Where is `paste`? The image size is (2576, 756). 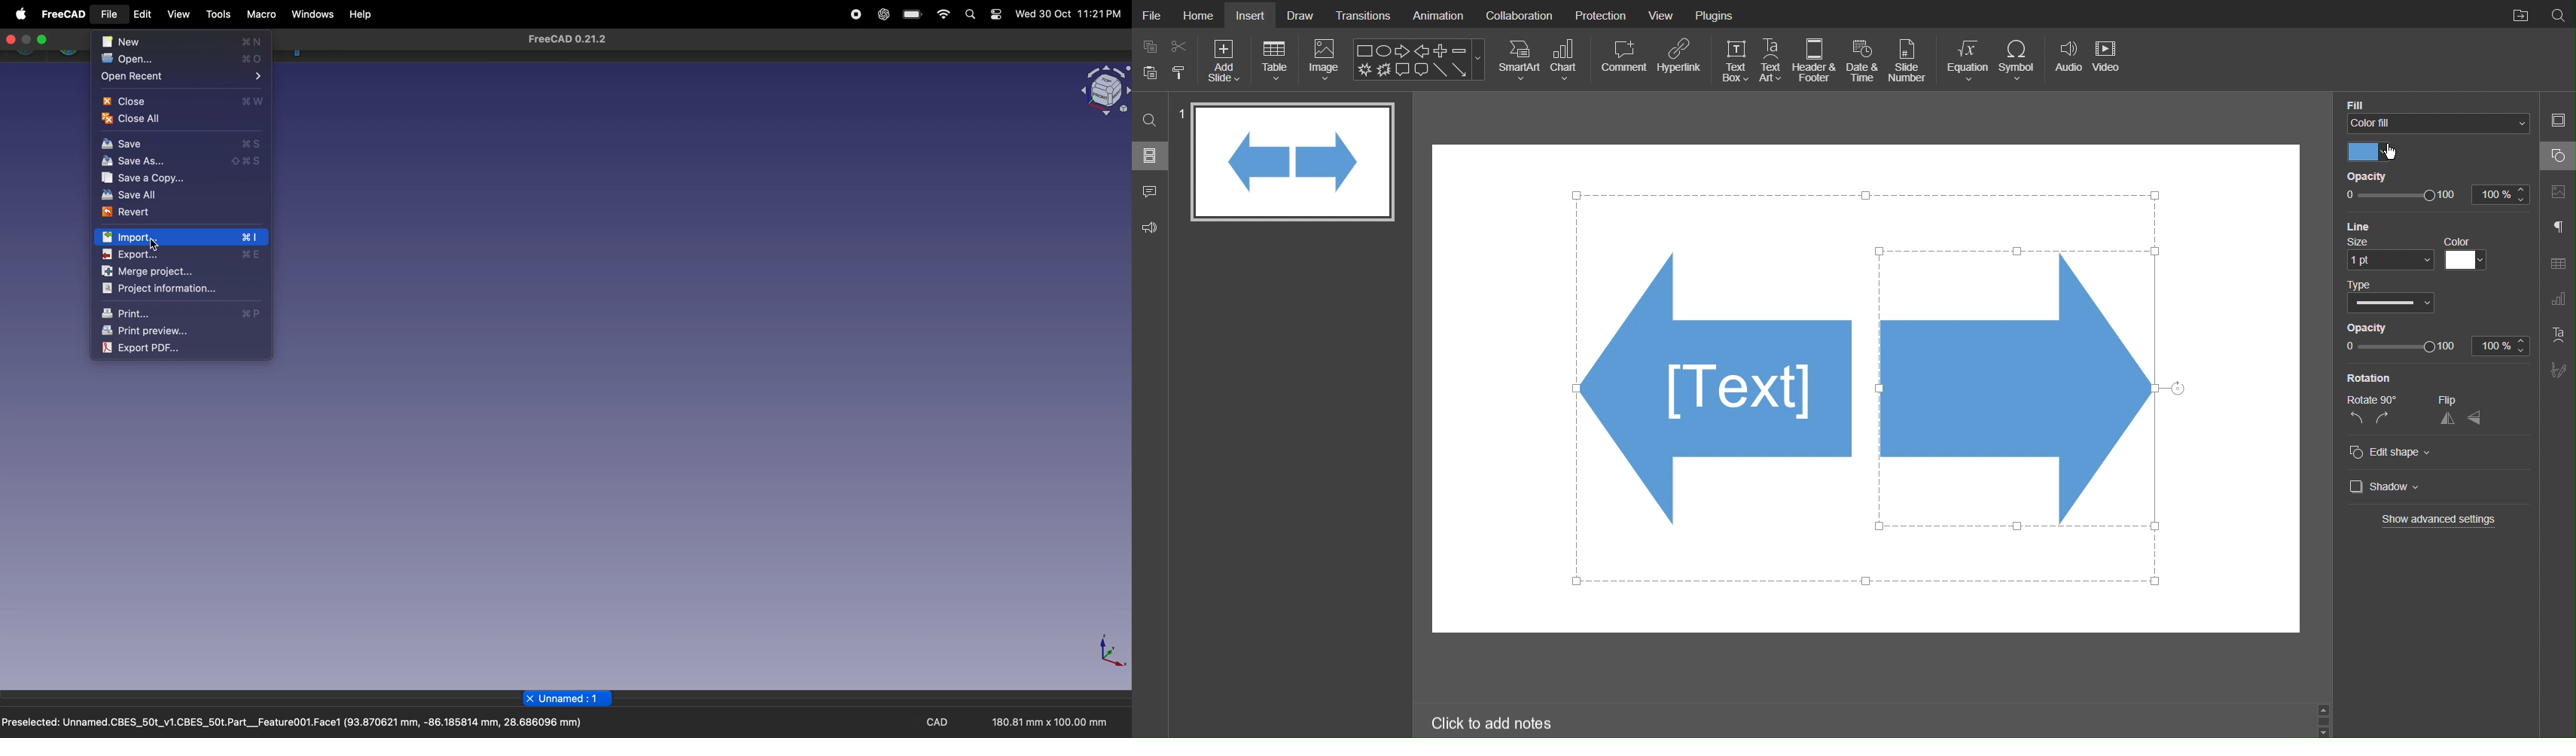 paste is located at coordinates (1149, 74).